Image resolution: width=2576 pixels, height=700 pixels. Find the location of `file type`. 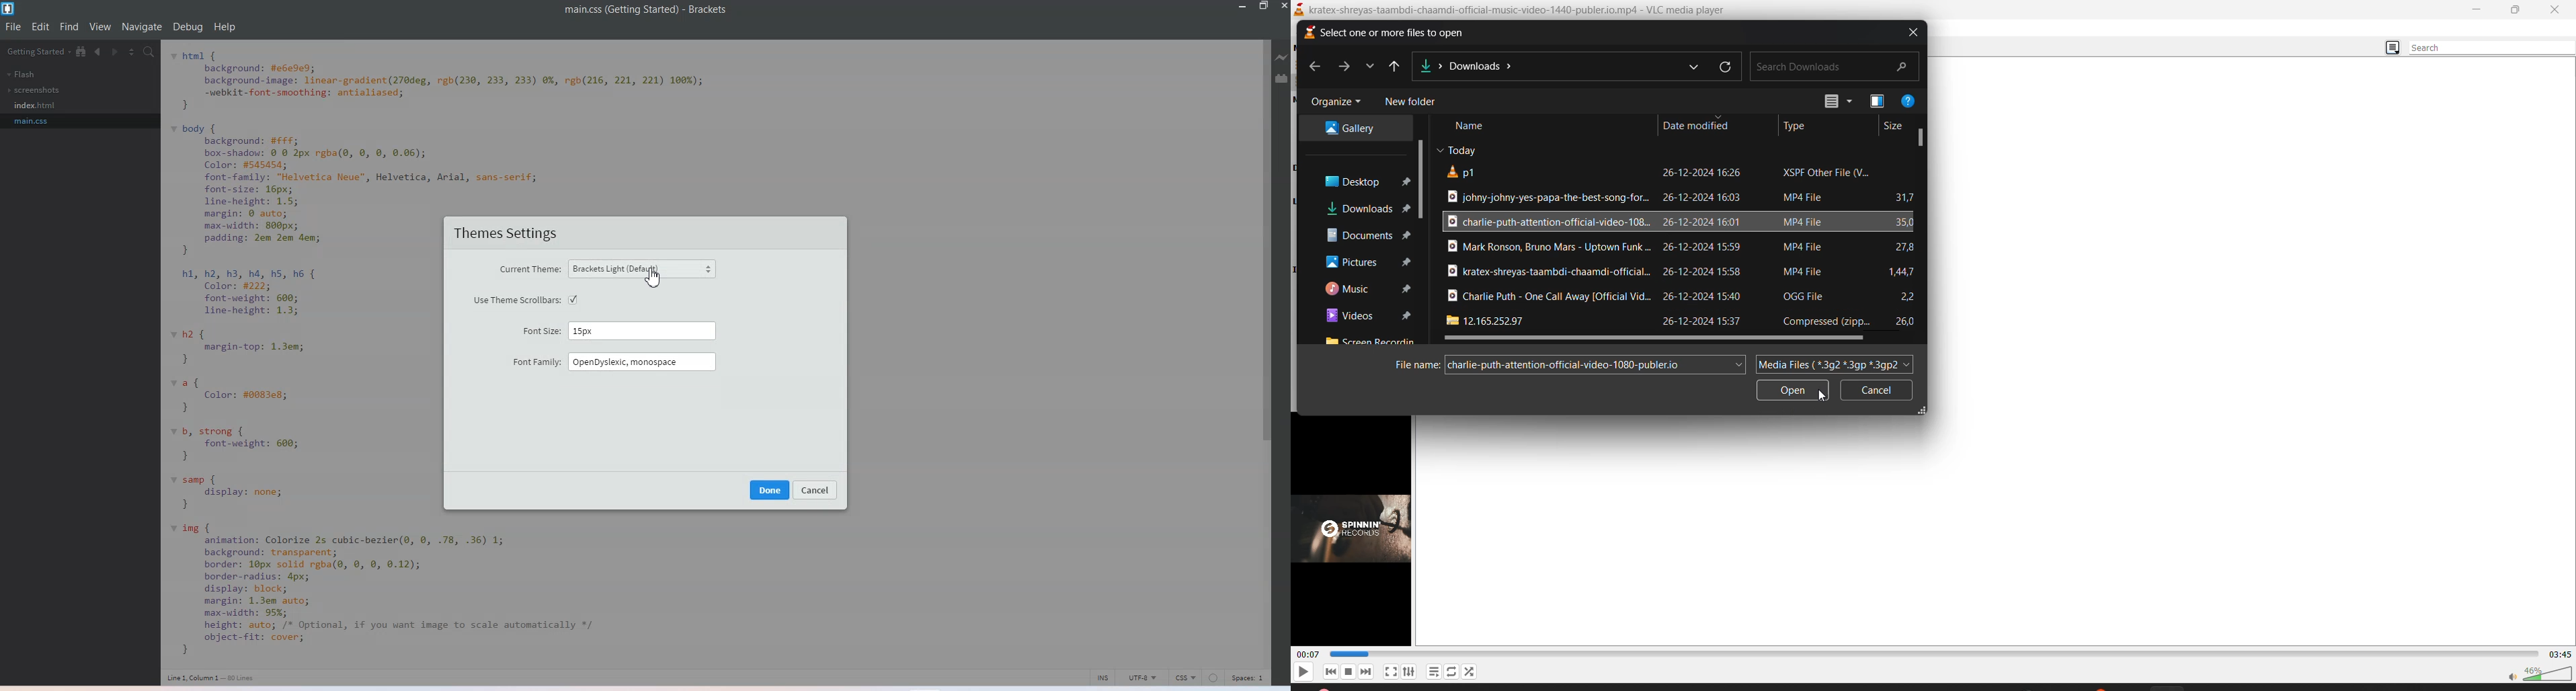

file type is located at coordinates (1810, 200).